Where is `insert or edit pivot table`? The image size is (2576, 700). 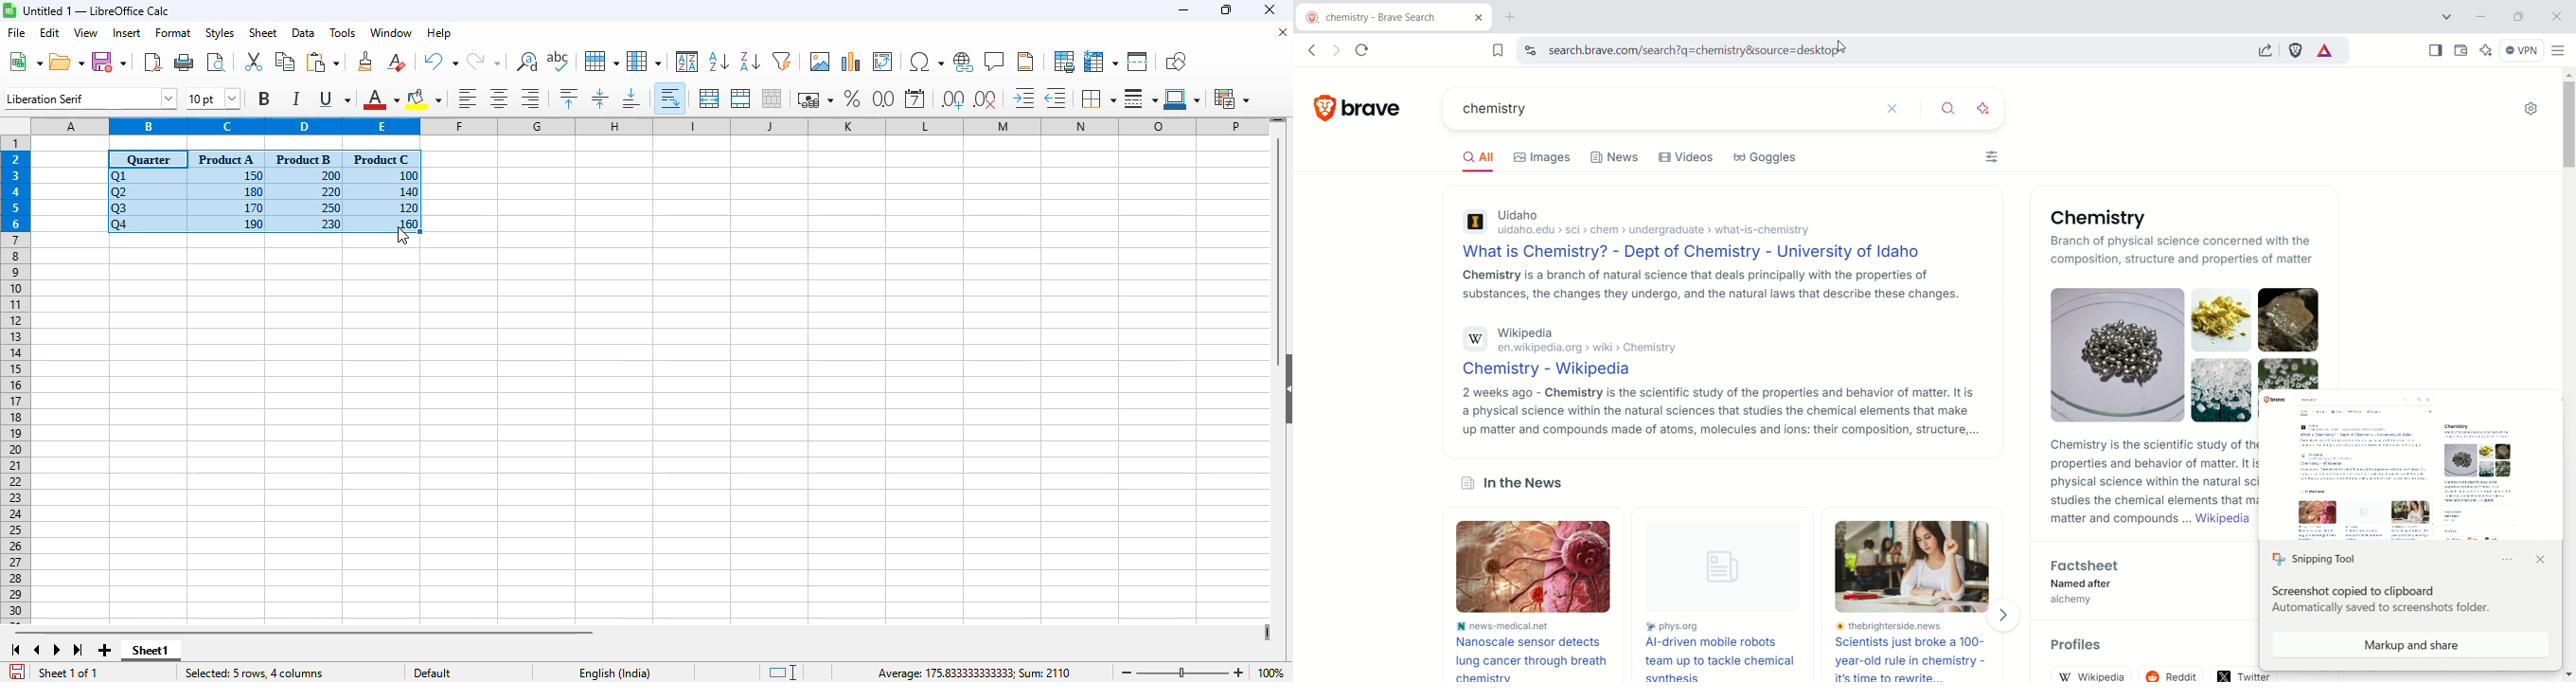 insert or edit pivot table is located at coordinates (883, 62).